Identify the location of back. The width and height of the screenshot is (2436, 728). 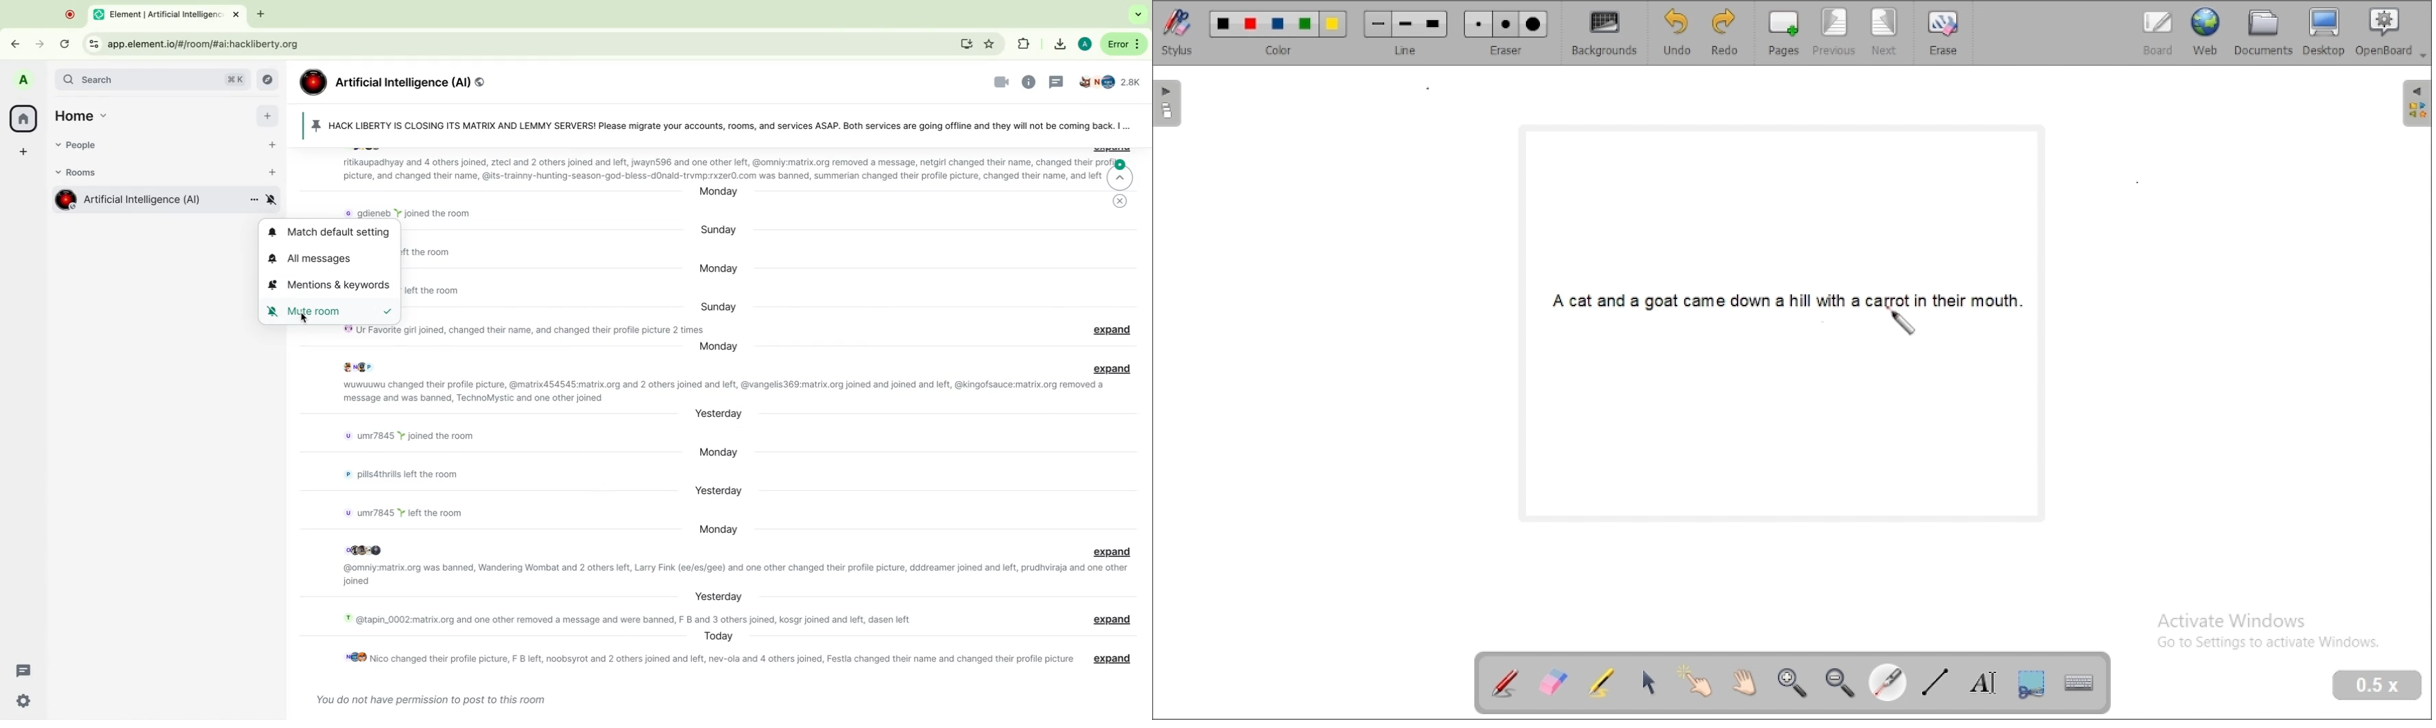
(14, 44).